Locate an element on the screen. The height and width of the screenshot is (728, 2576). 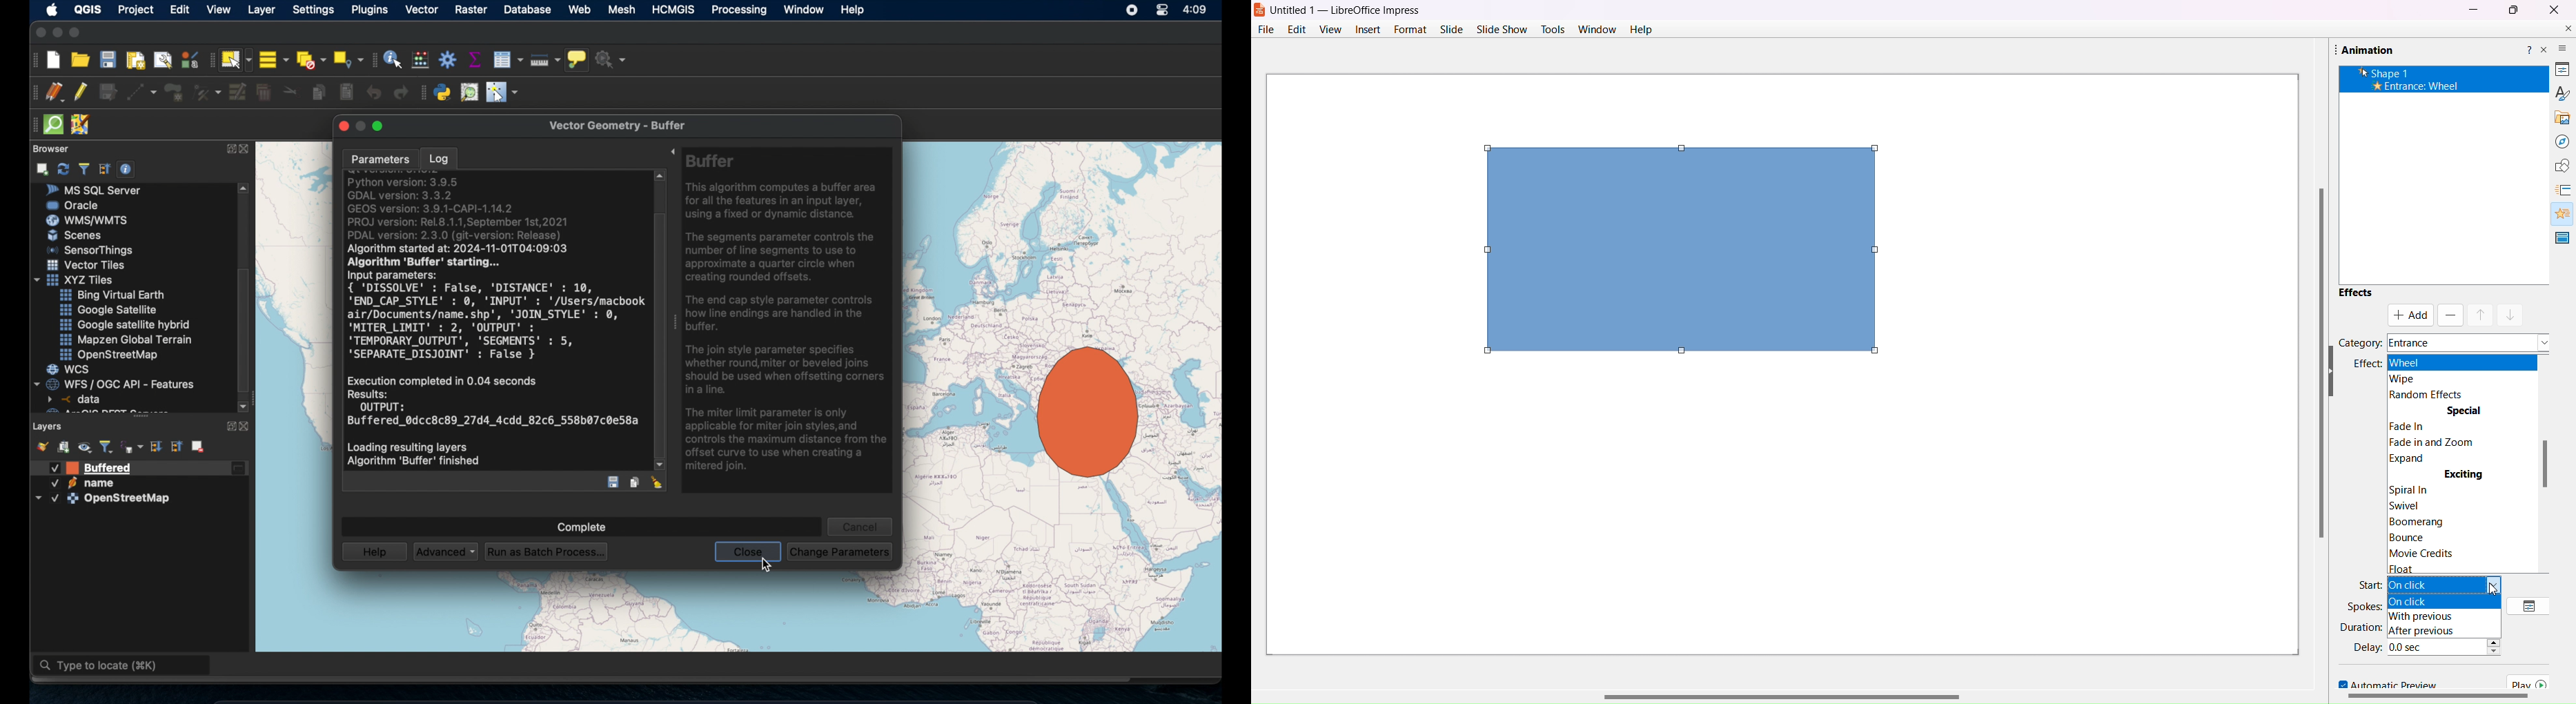
Help is located at coordinates (1640, 30).